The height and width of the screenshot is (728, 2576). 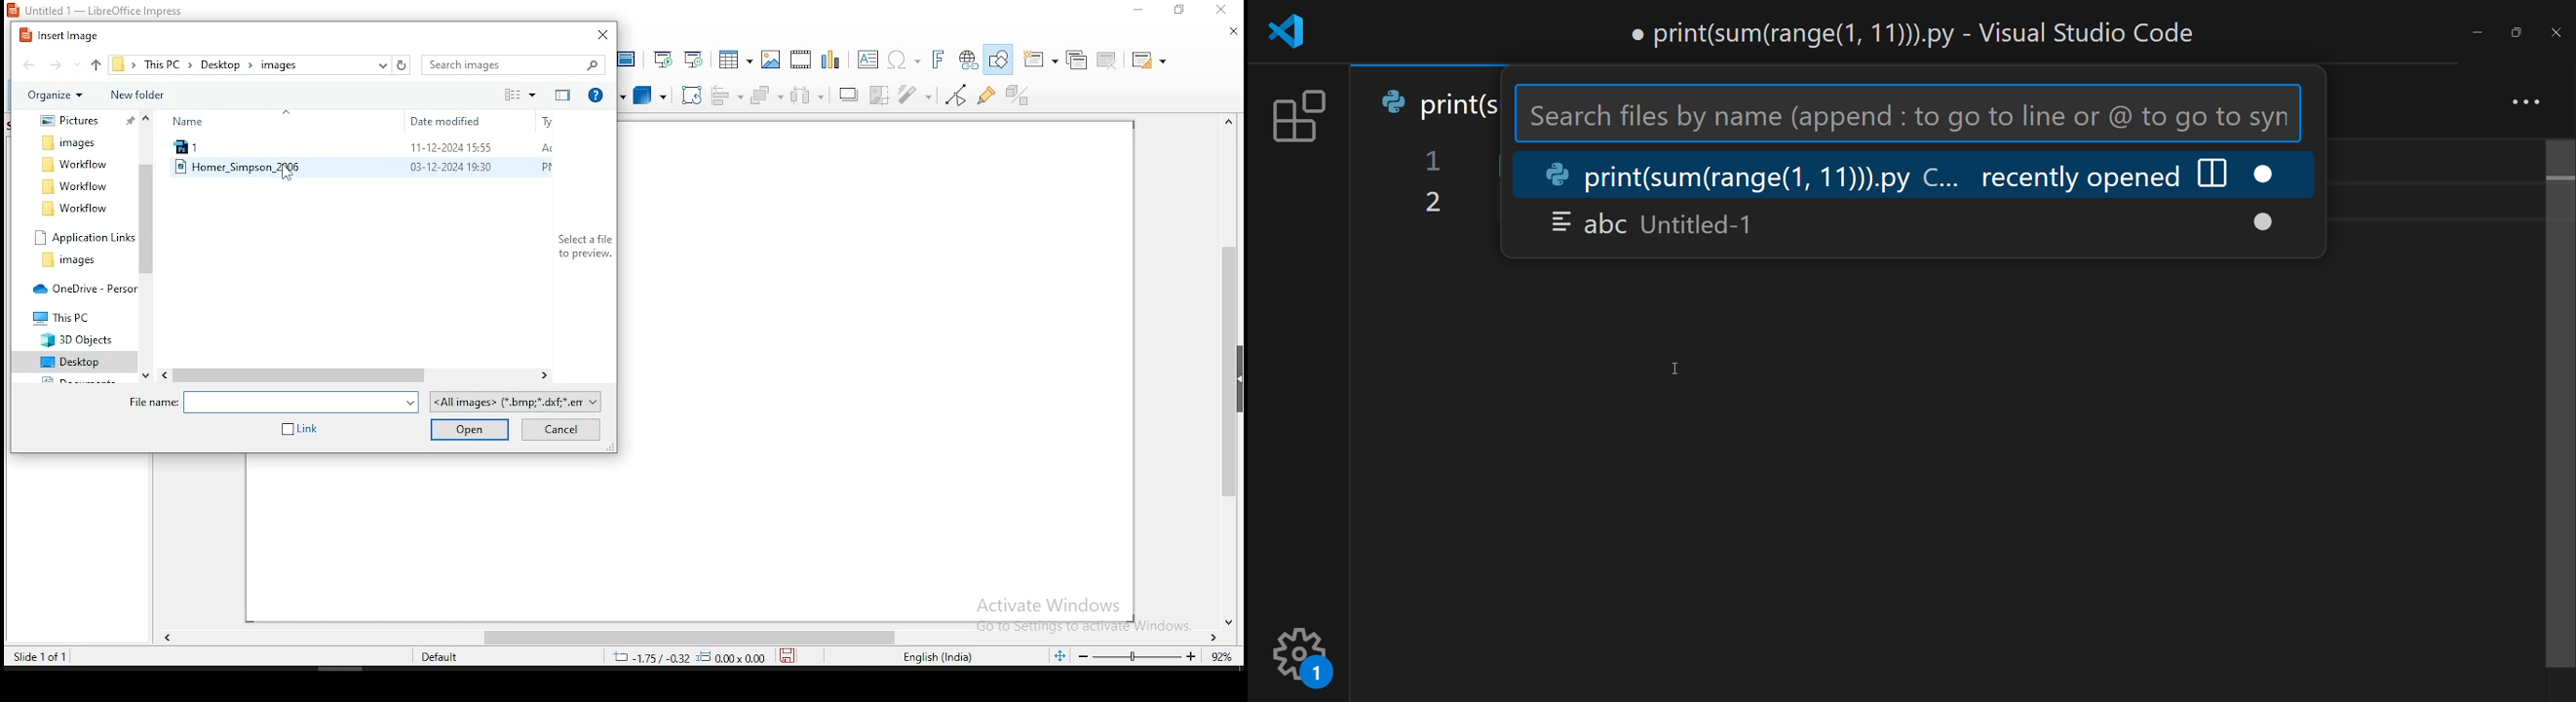 I want to click on refresh, so click(x=405, y=65).